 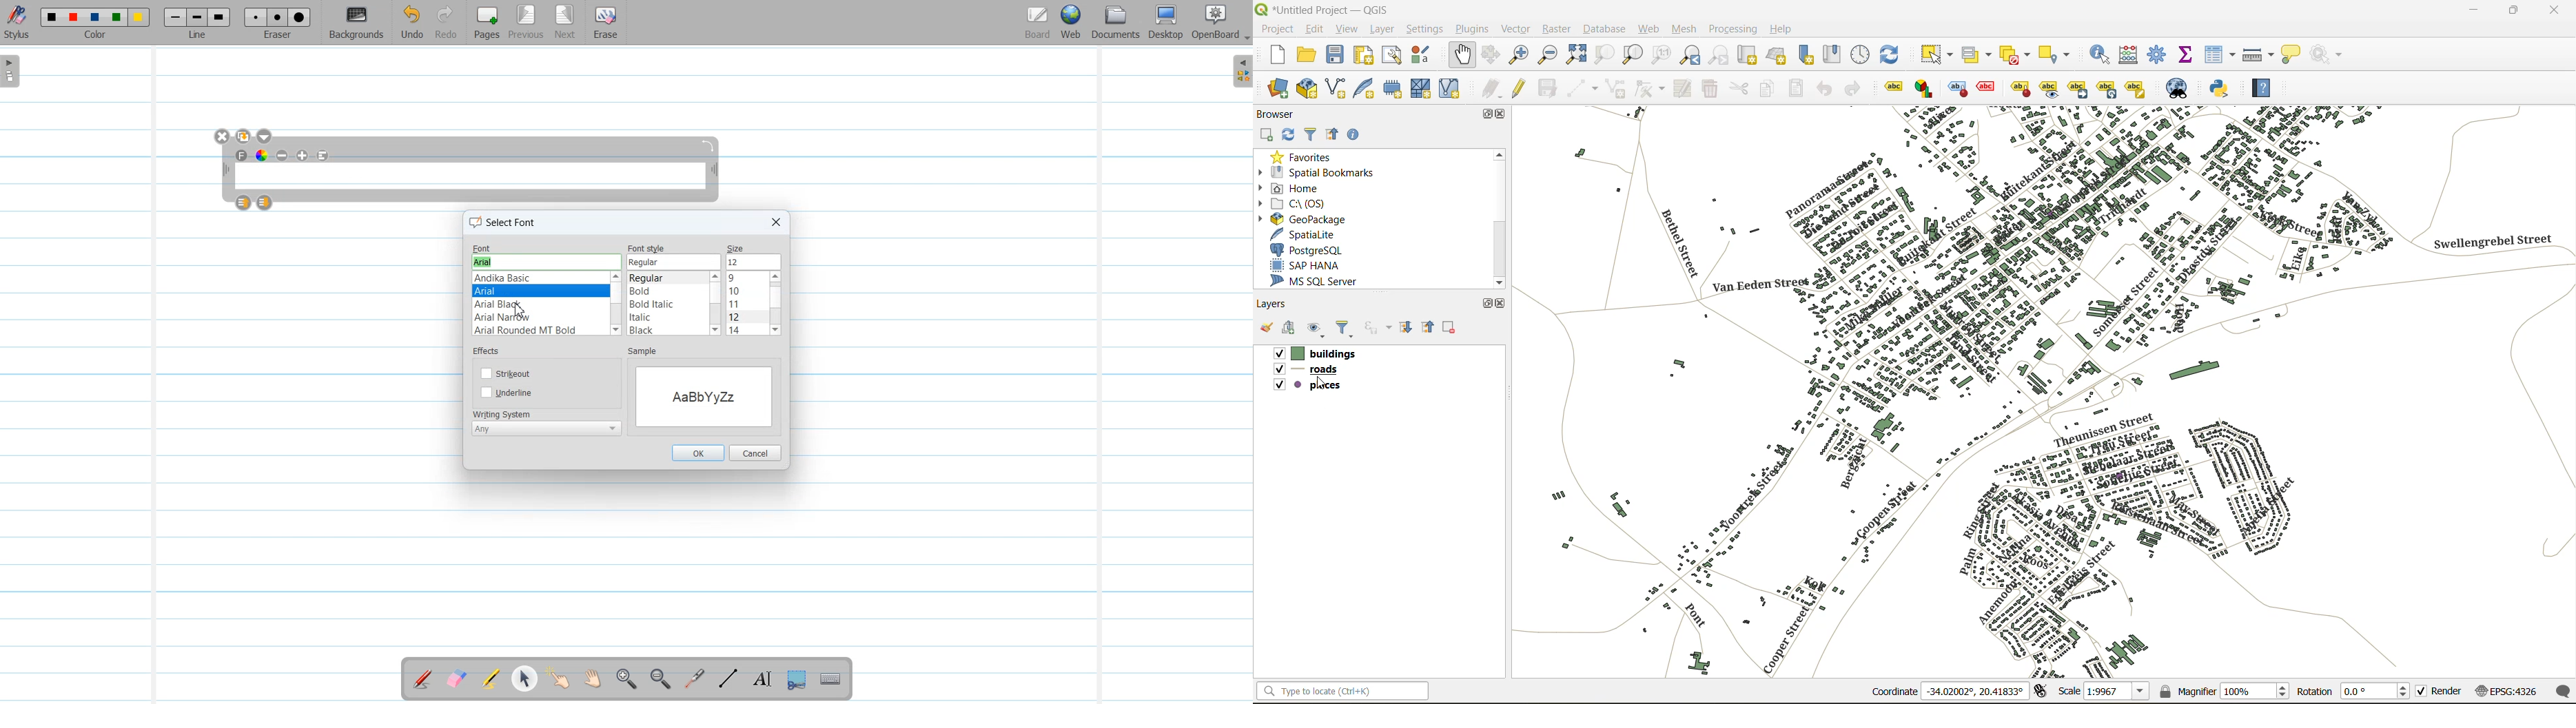 What do you see at coordinates (1312, 370) in the screenshot?
I see `roads layer` at bounding box center [1312, 370].